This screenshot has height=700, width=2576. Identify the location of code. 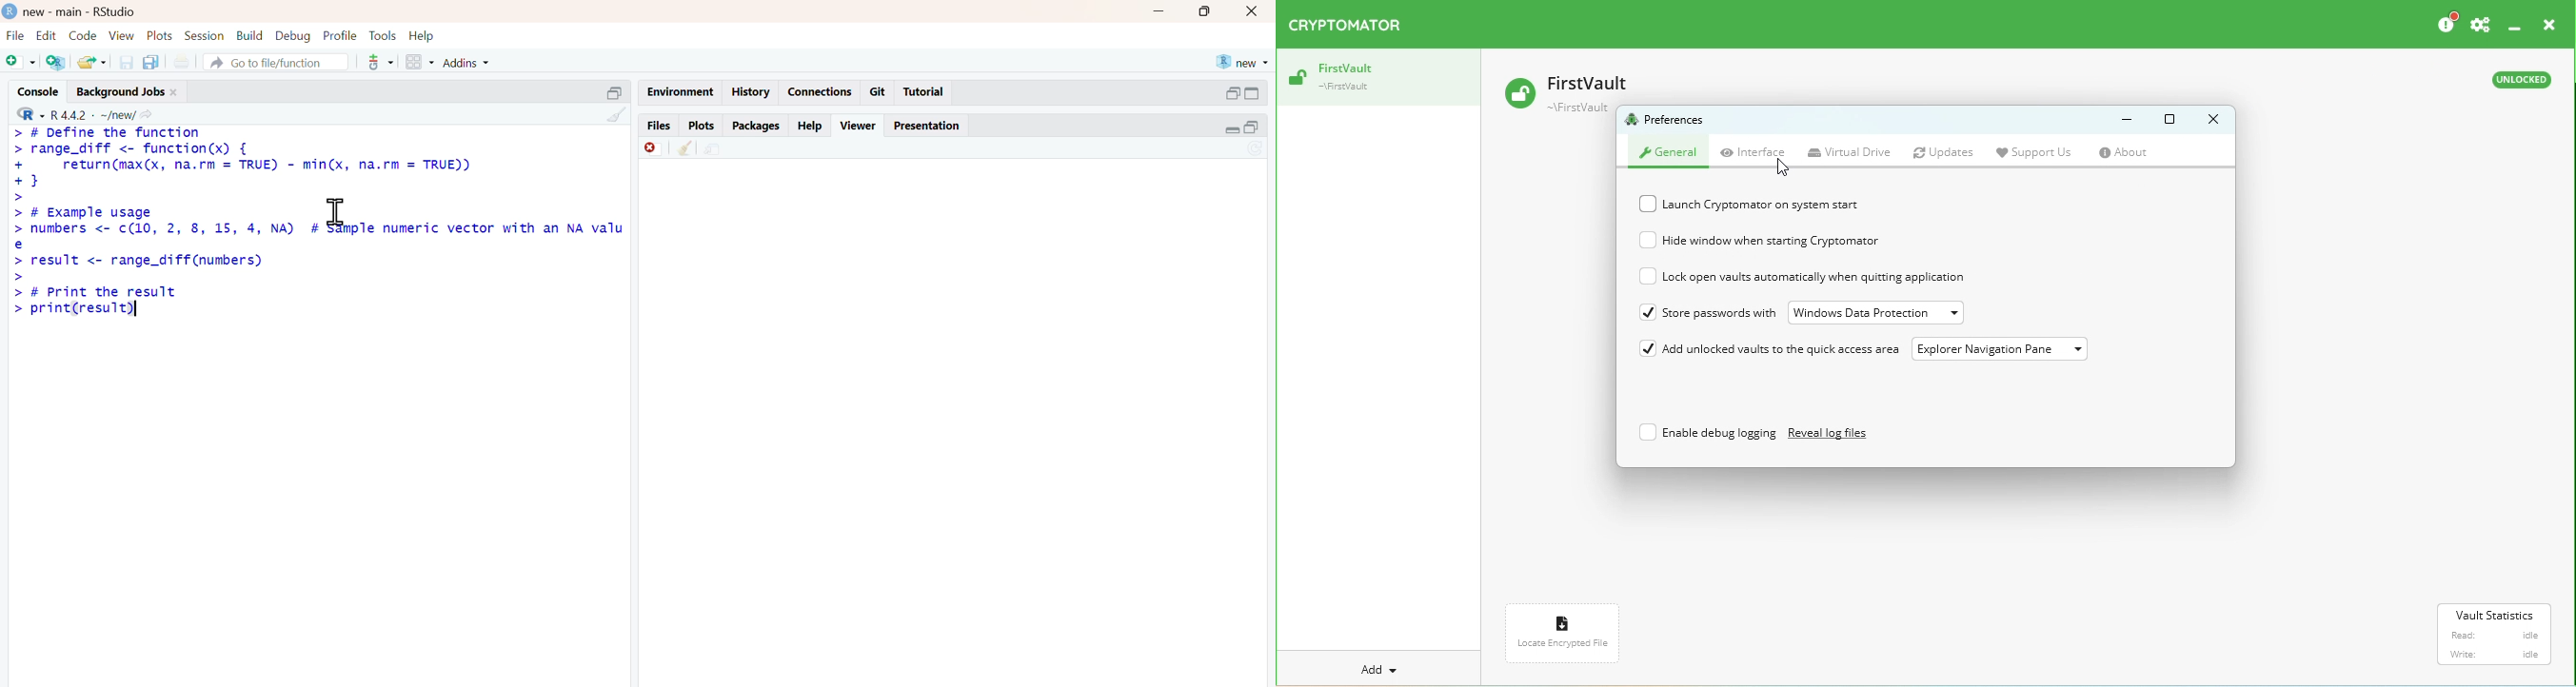
(84, 36).